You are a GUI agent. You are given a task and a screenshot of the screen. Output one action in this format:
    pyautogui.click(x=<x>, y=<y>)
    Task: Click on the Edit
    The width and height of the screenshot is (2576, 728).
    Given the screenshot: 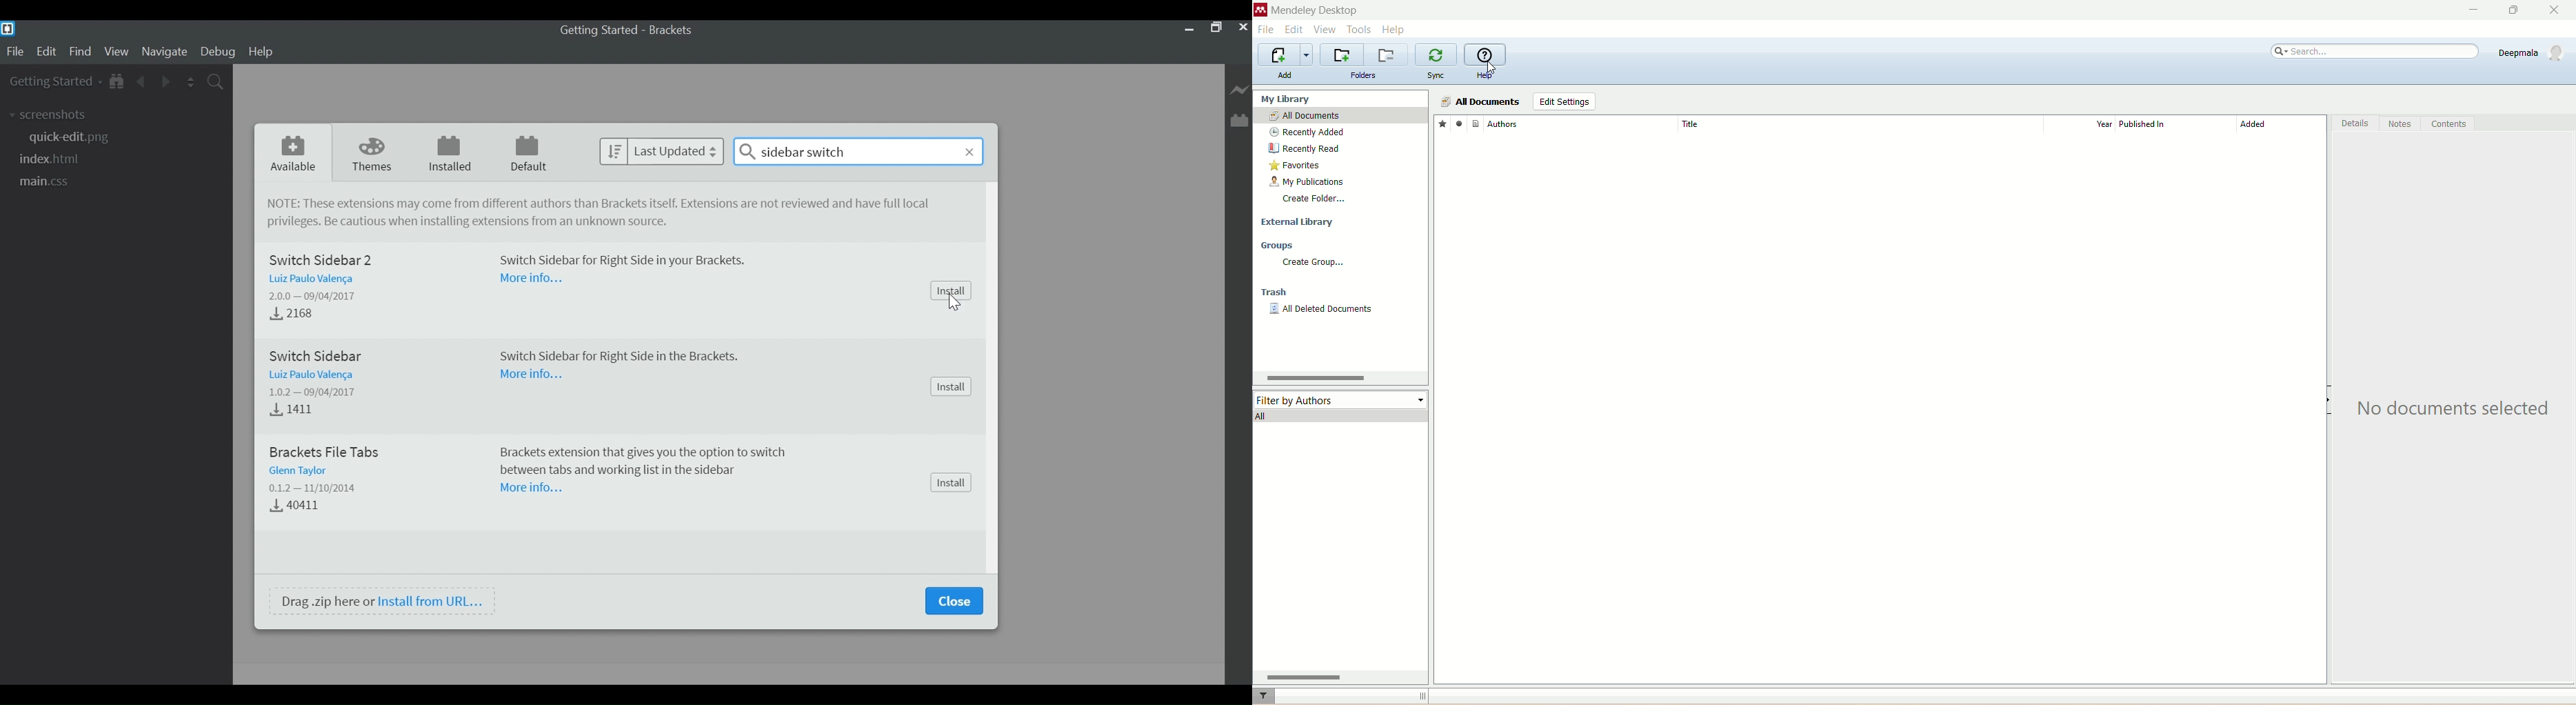 What is the action you would take?
    pyautogui.click(x=48, y=52)
    